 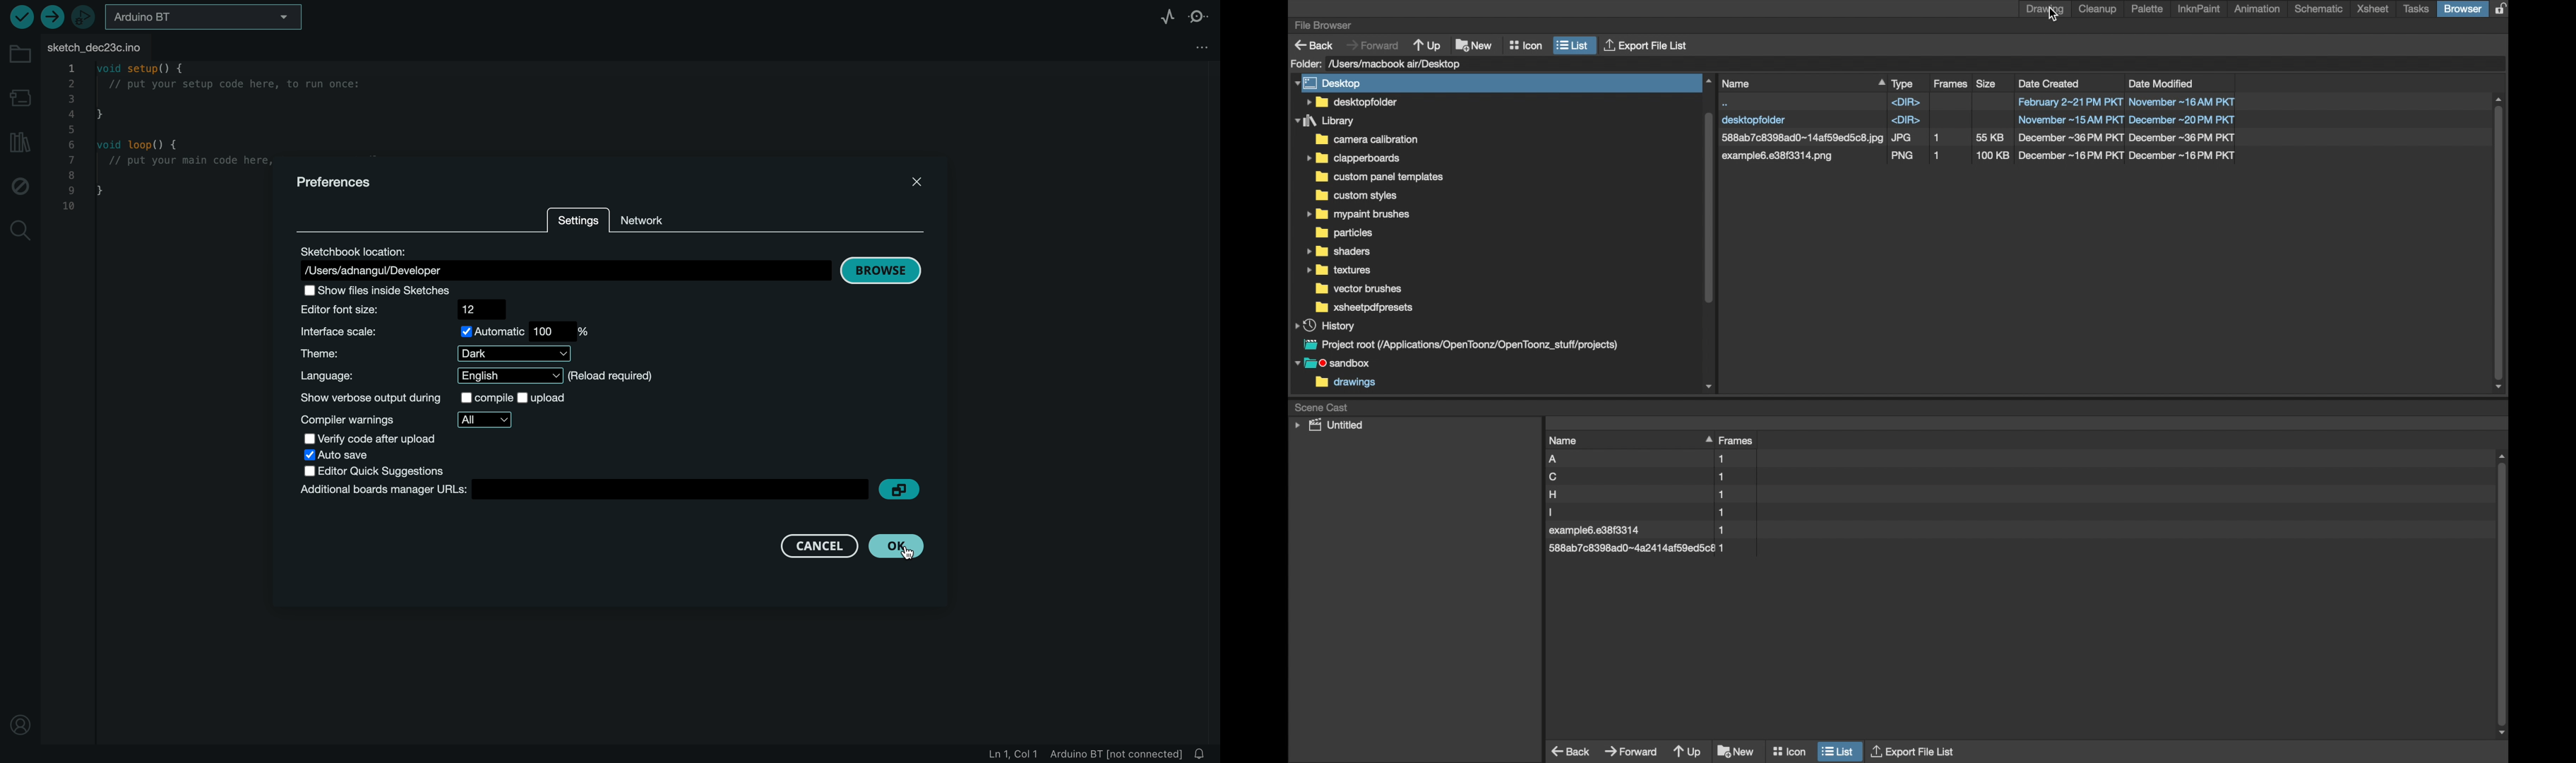 What do you see at coordinates (1979, 121) in the screenshot?
I see `file` at bounding box center [1979, 121].